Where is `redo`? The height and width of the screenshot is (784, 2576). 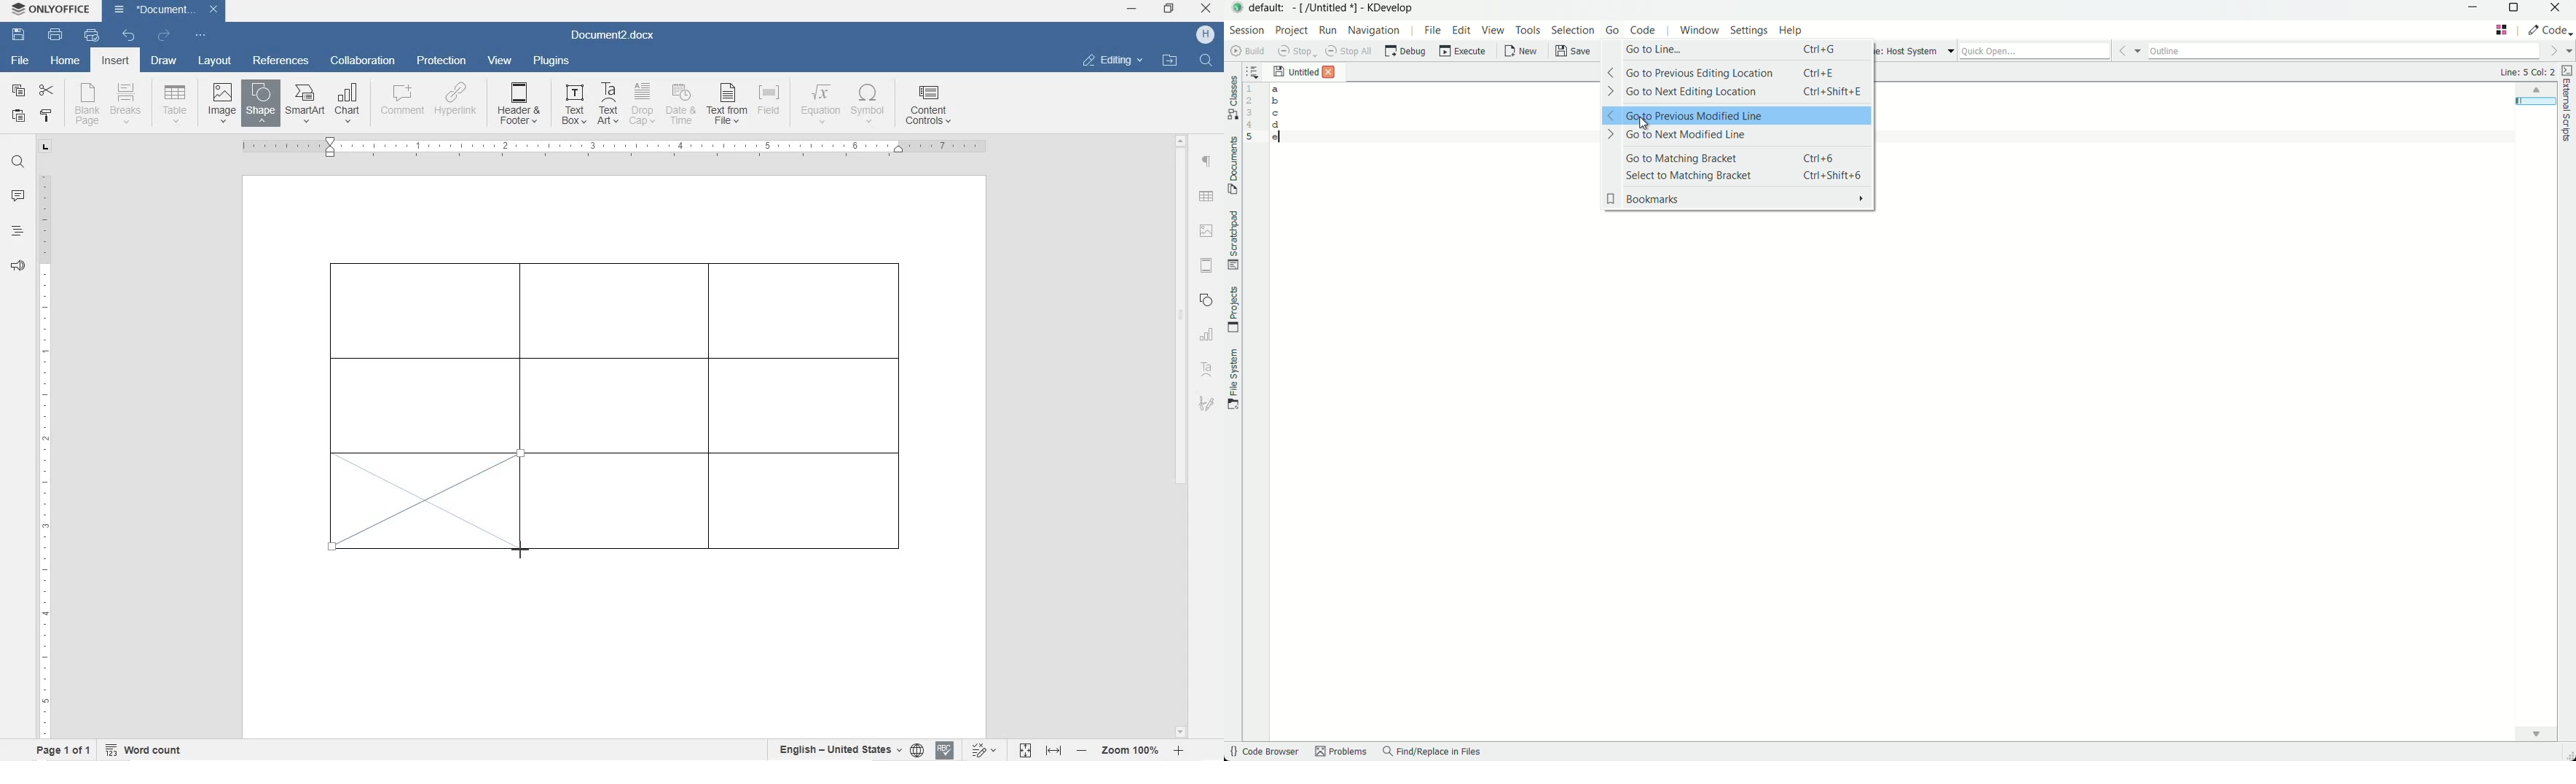
redo is located at coordinates (164, 36).